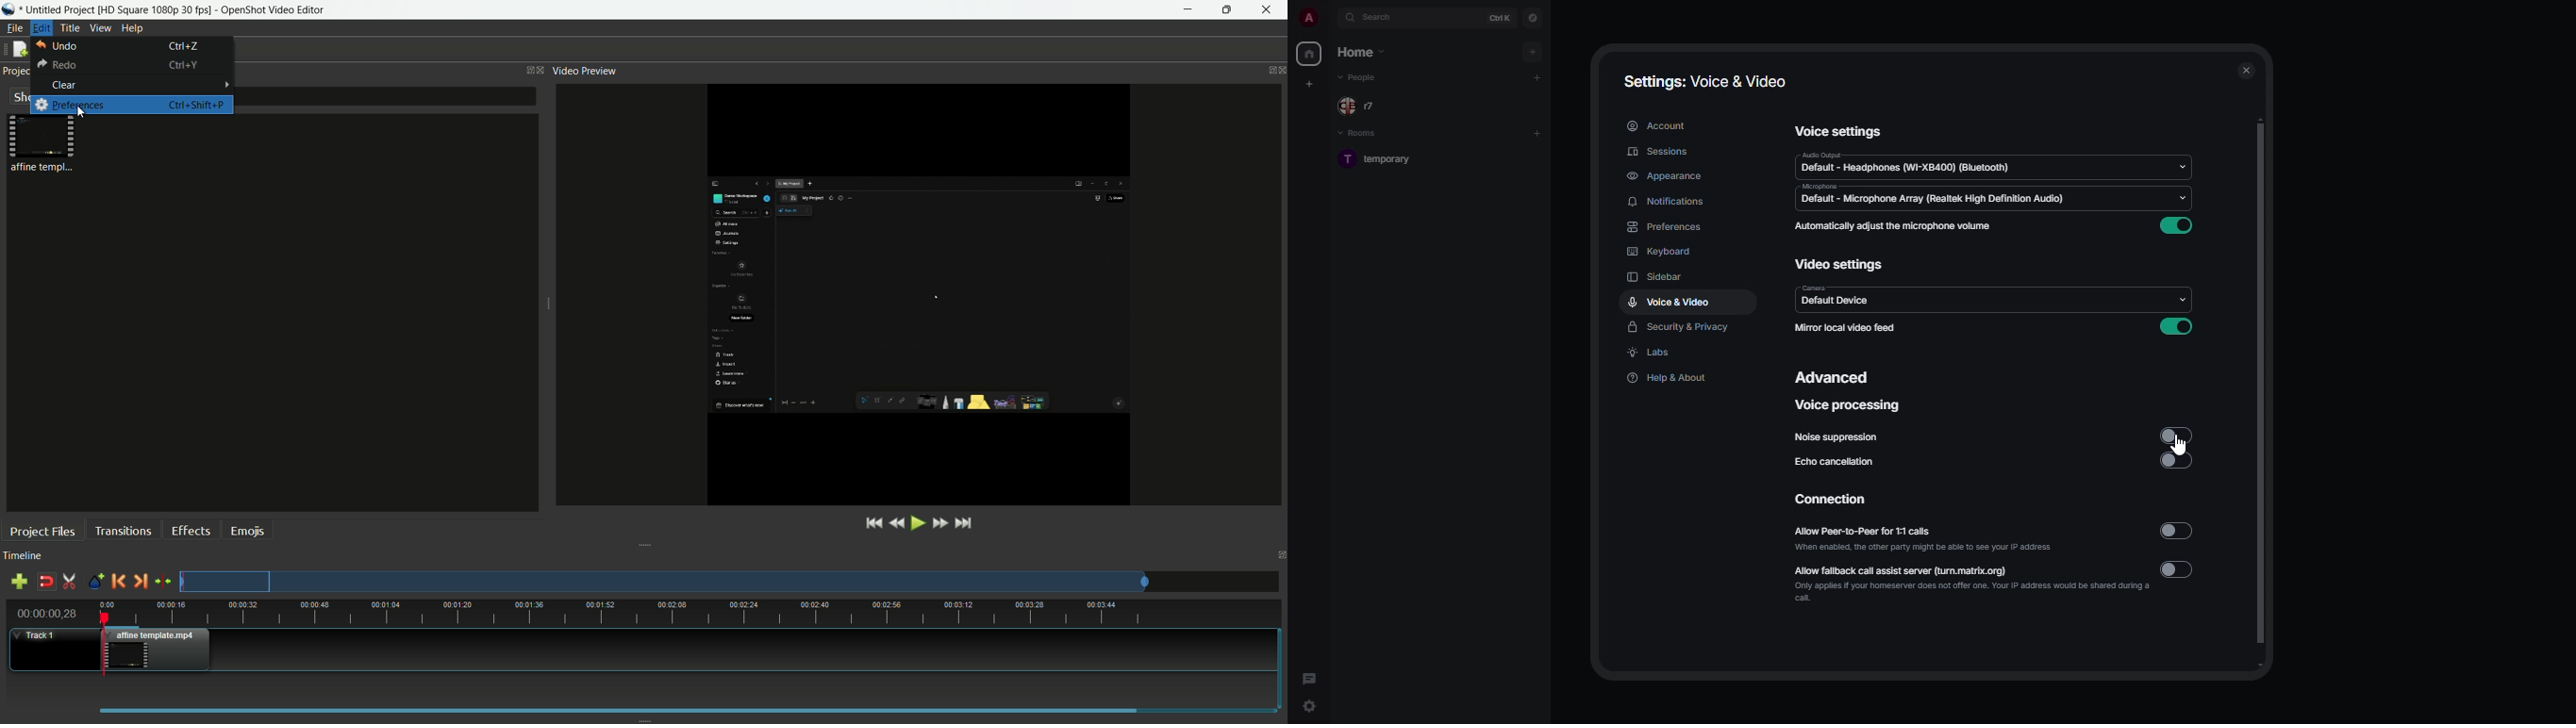  Describe the element at coordinates (1848, 406) in the screenshot. I see `voice processing` at that location.